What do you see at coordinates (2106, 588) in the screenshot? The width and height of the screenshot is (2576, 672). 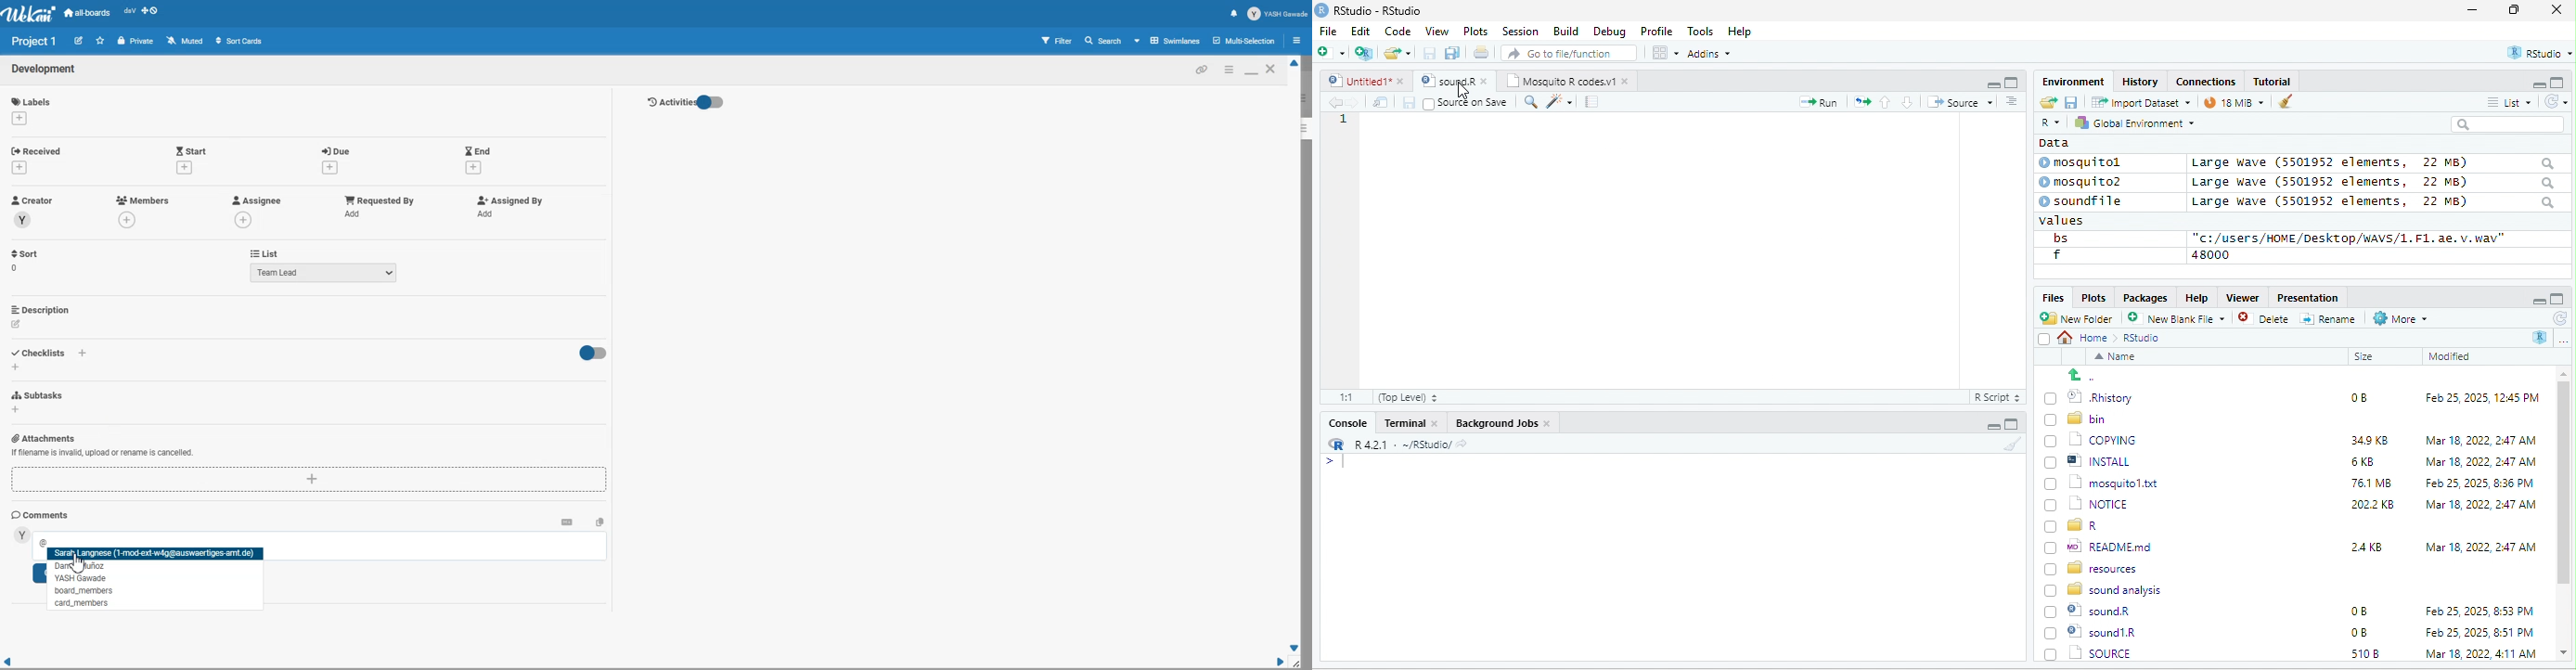 I see `8 sound analysis` at bounding box center [2106, 588].